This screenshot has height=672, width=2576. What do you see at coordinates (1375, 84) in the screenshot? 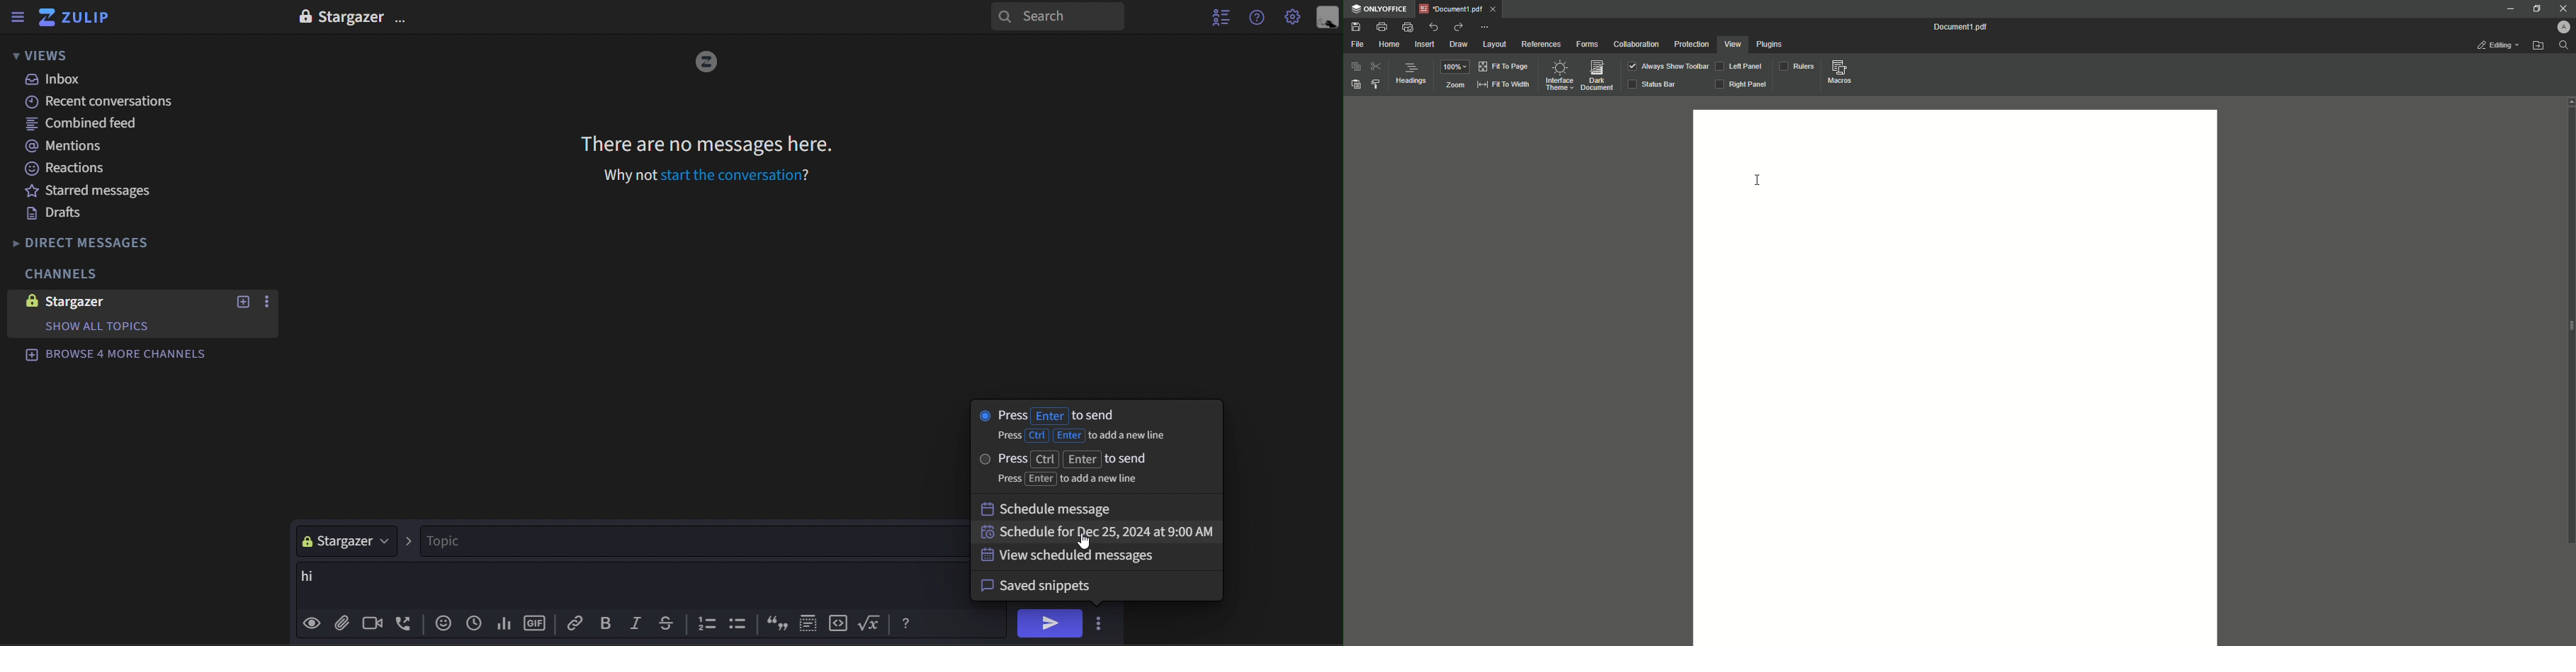
I see `Styles` at bounding box center [1375, 84].